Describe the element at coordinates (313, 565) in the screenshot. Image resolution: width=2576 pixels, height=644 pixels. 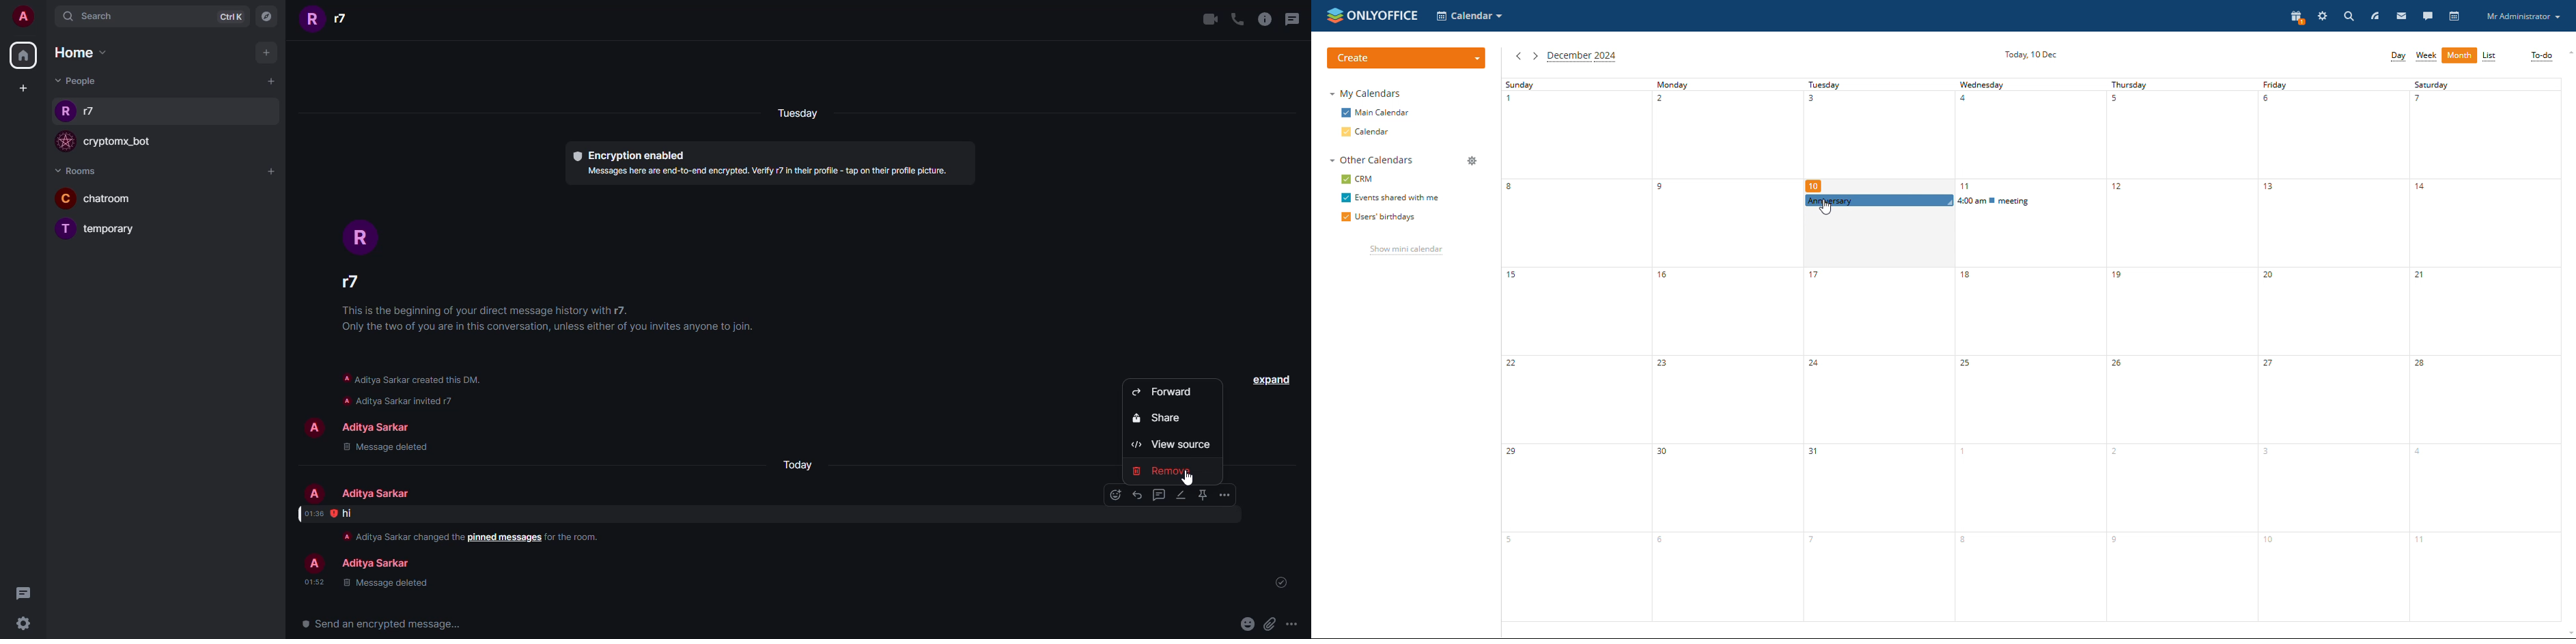
I see `profile` at that location.